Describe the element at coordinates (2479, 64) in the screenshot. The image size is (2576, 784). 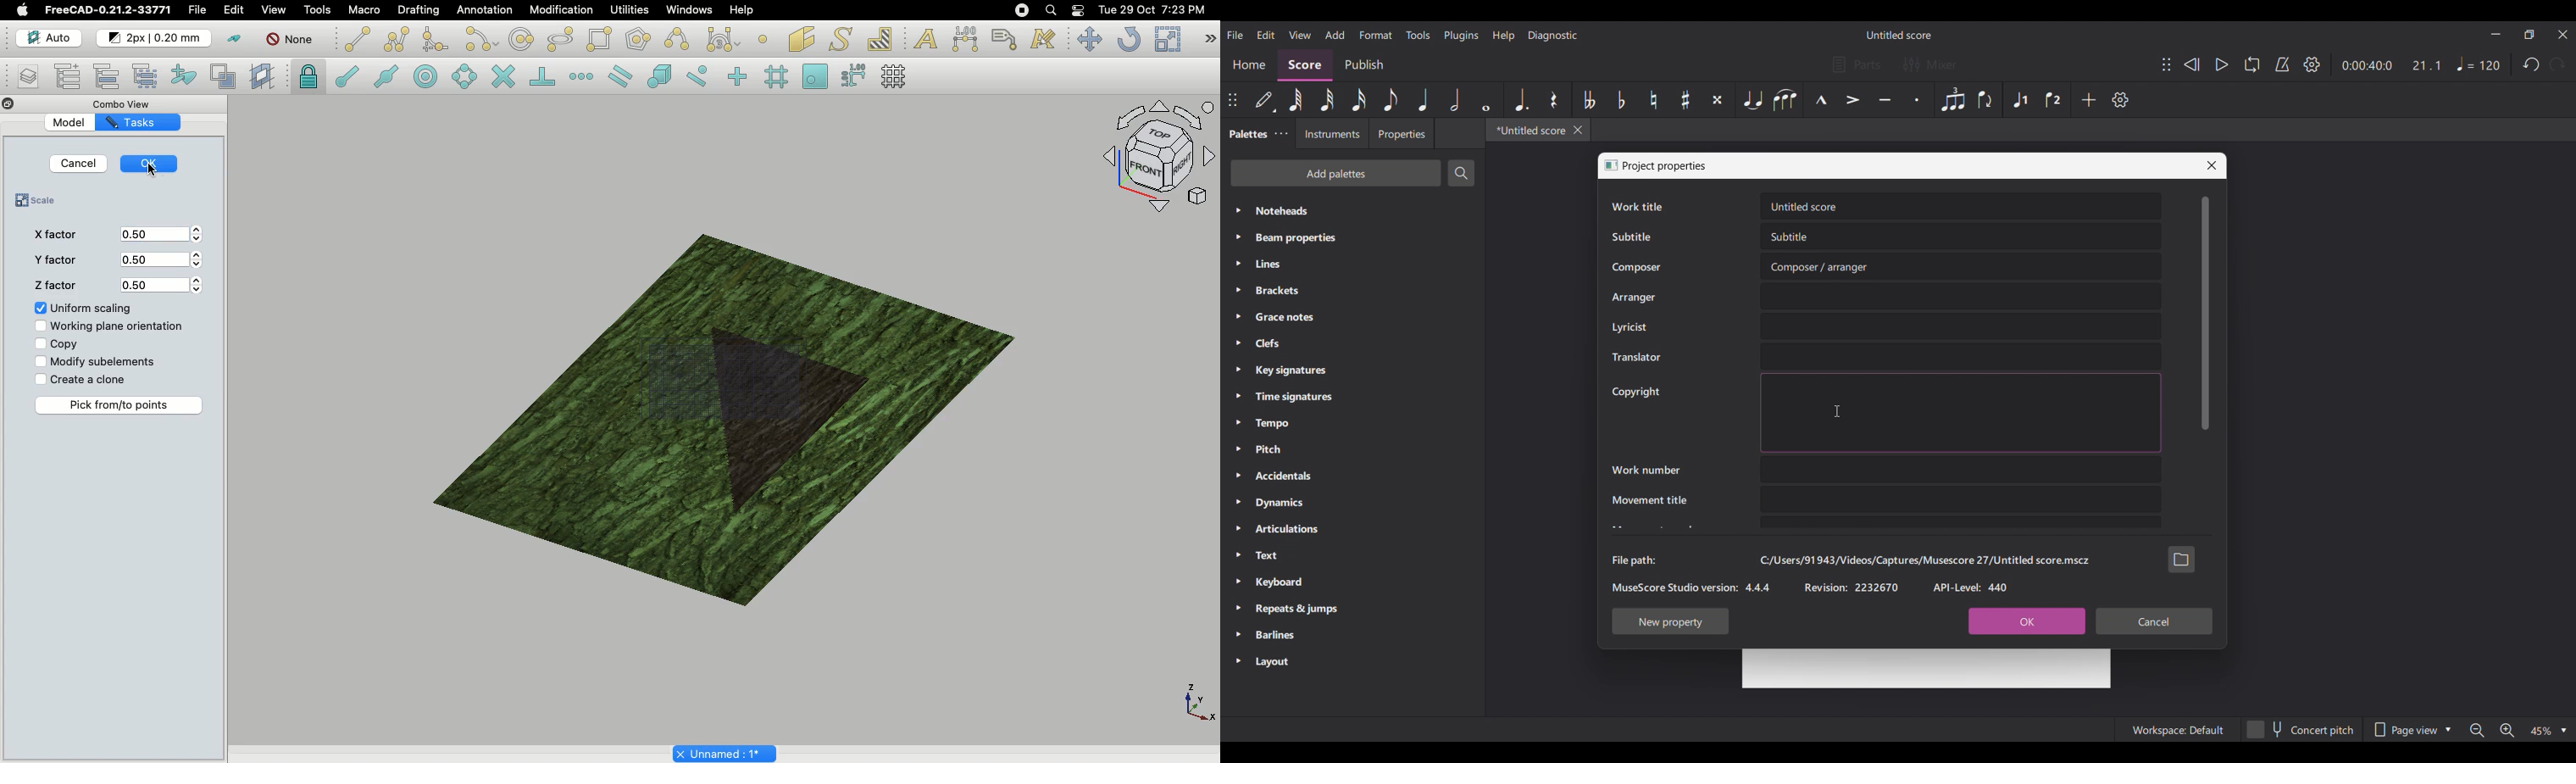
I see `Tempo` at that location.